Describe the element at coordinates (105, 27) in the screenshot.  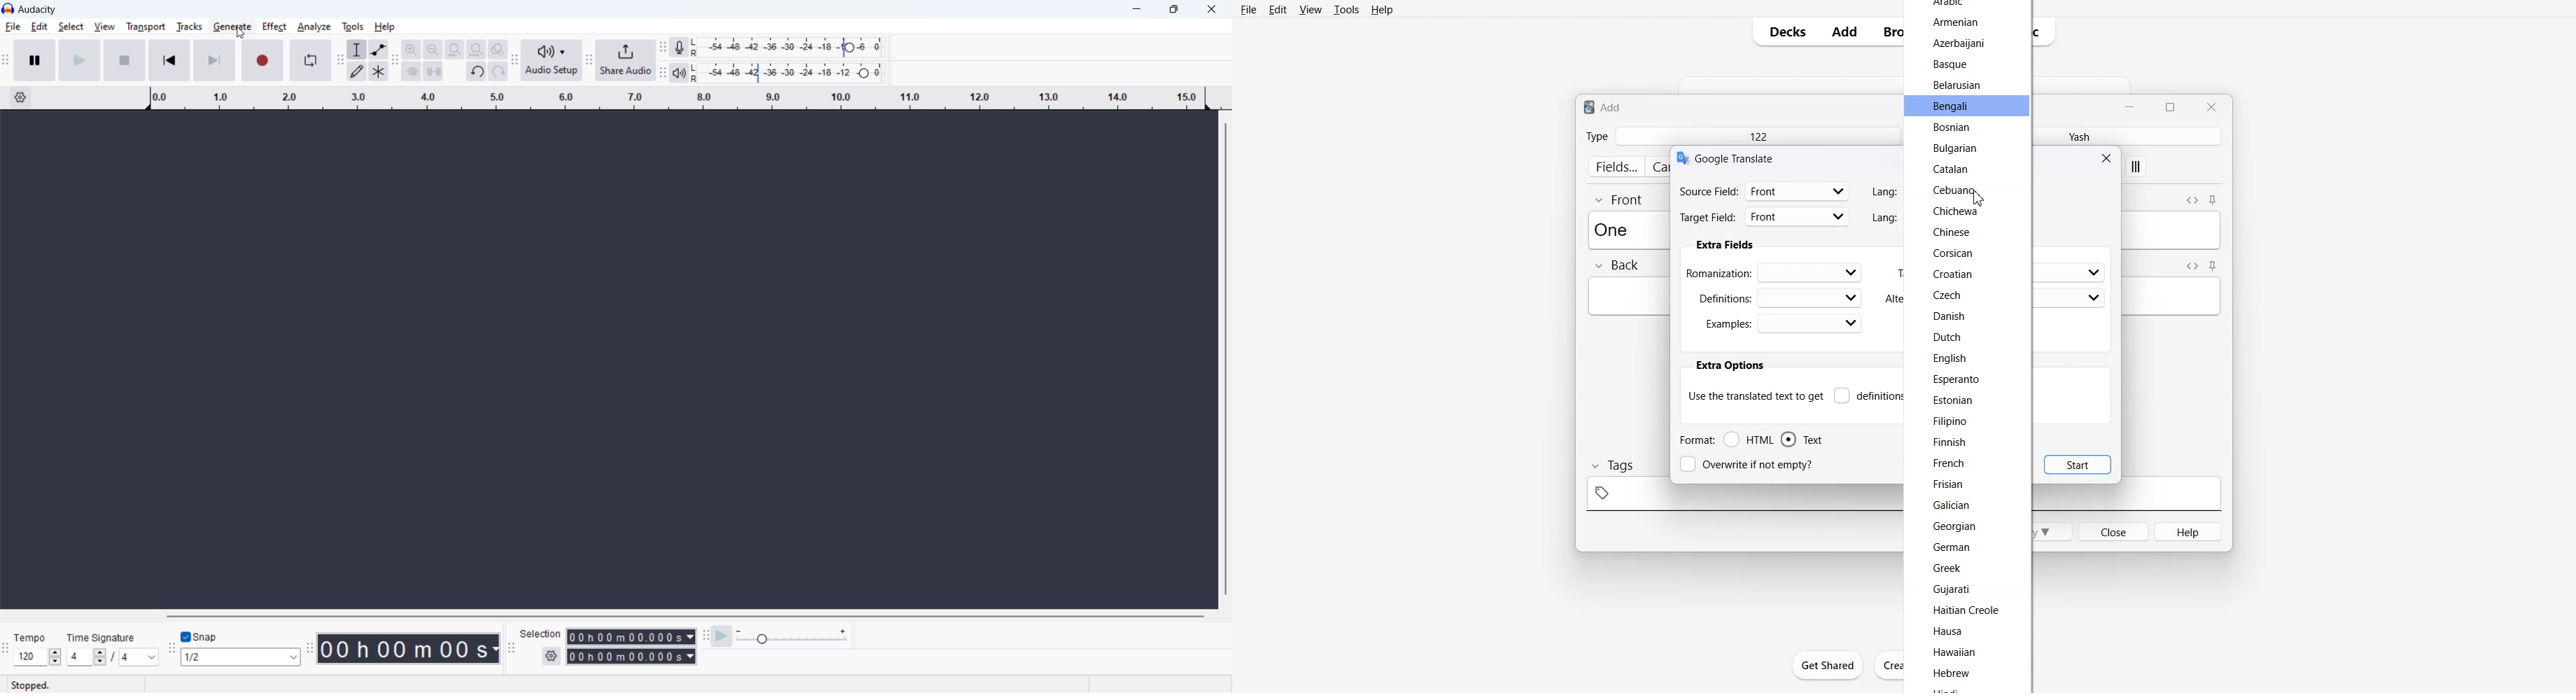
I see `view` at that location.